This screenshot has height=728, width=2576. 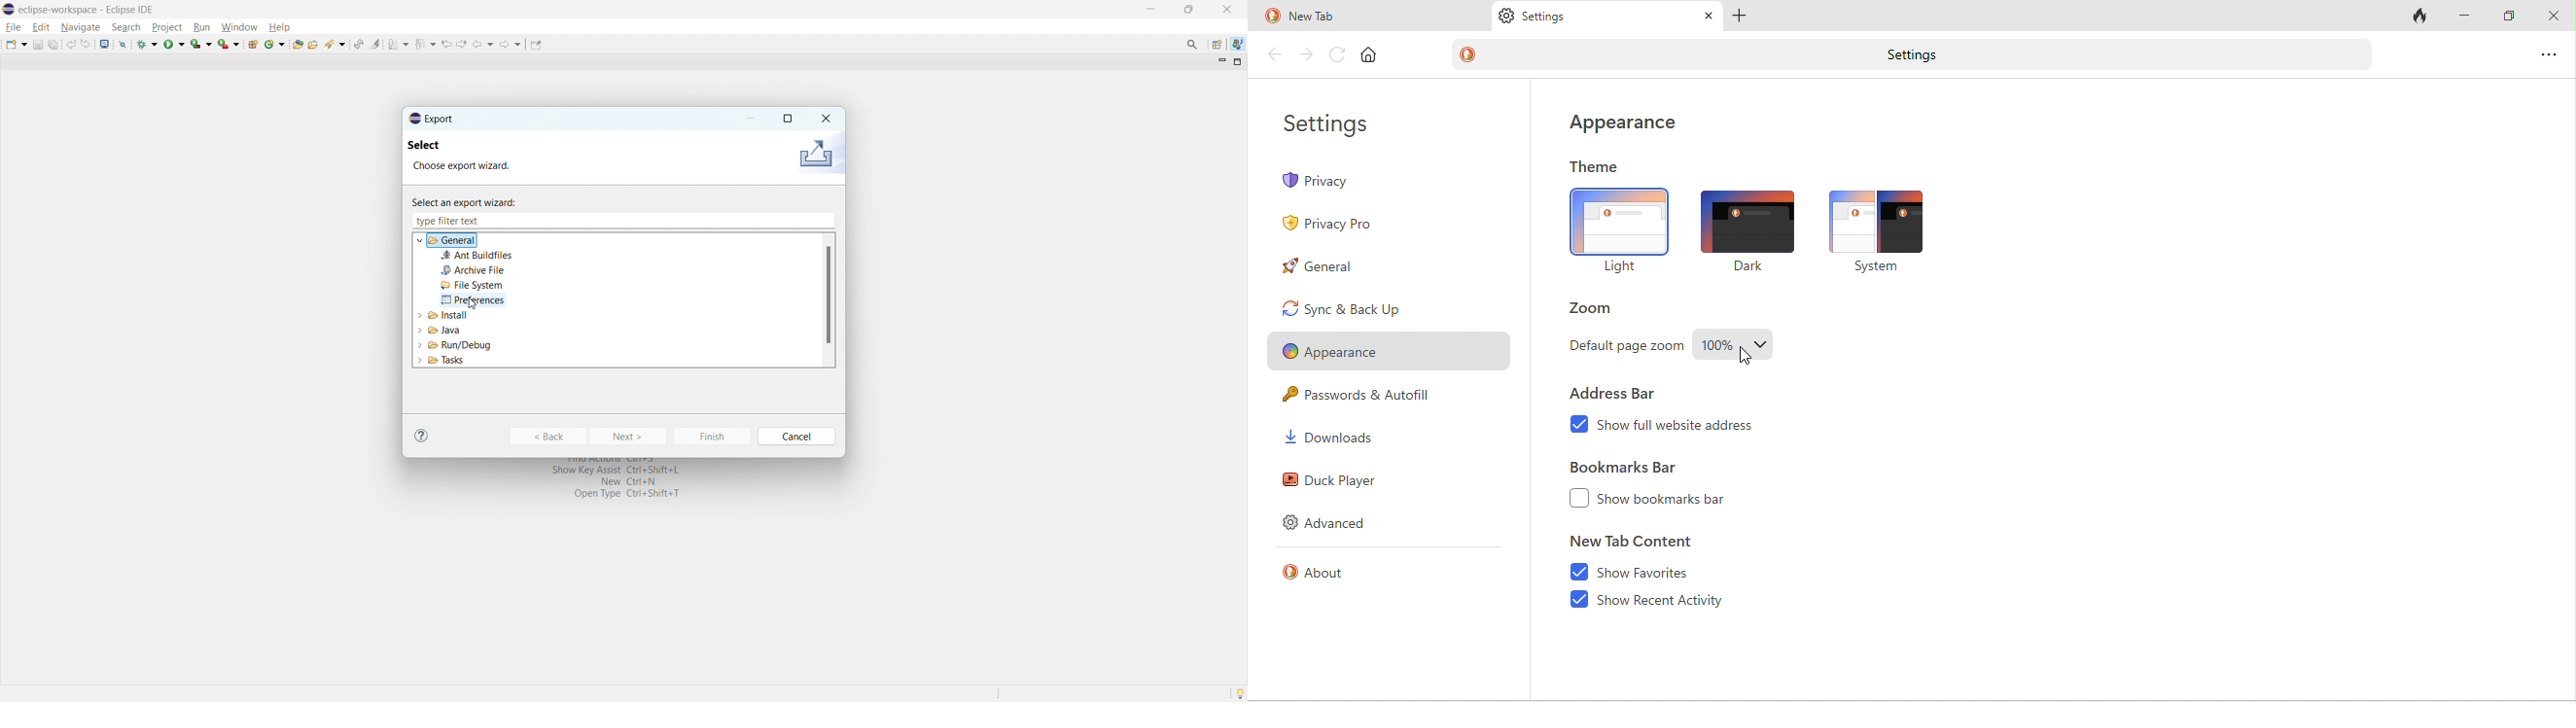 What do you see at coordinates (8, 9) in the screenshot?
I see `logo` at bounding box center [8, 9].